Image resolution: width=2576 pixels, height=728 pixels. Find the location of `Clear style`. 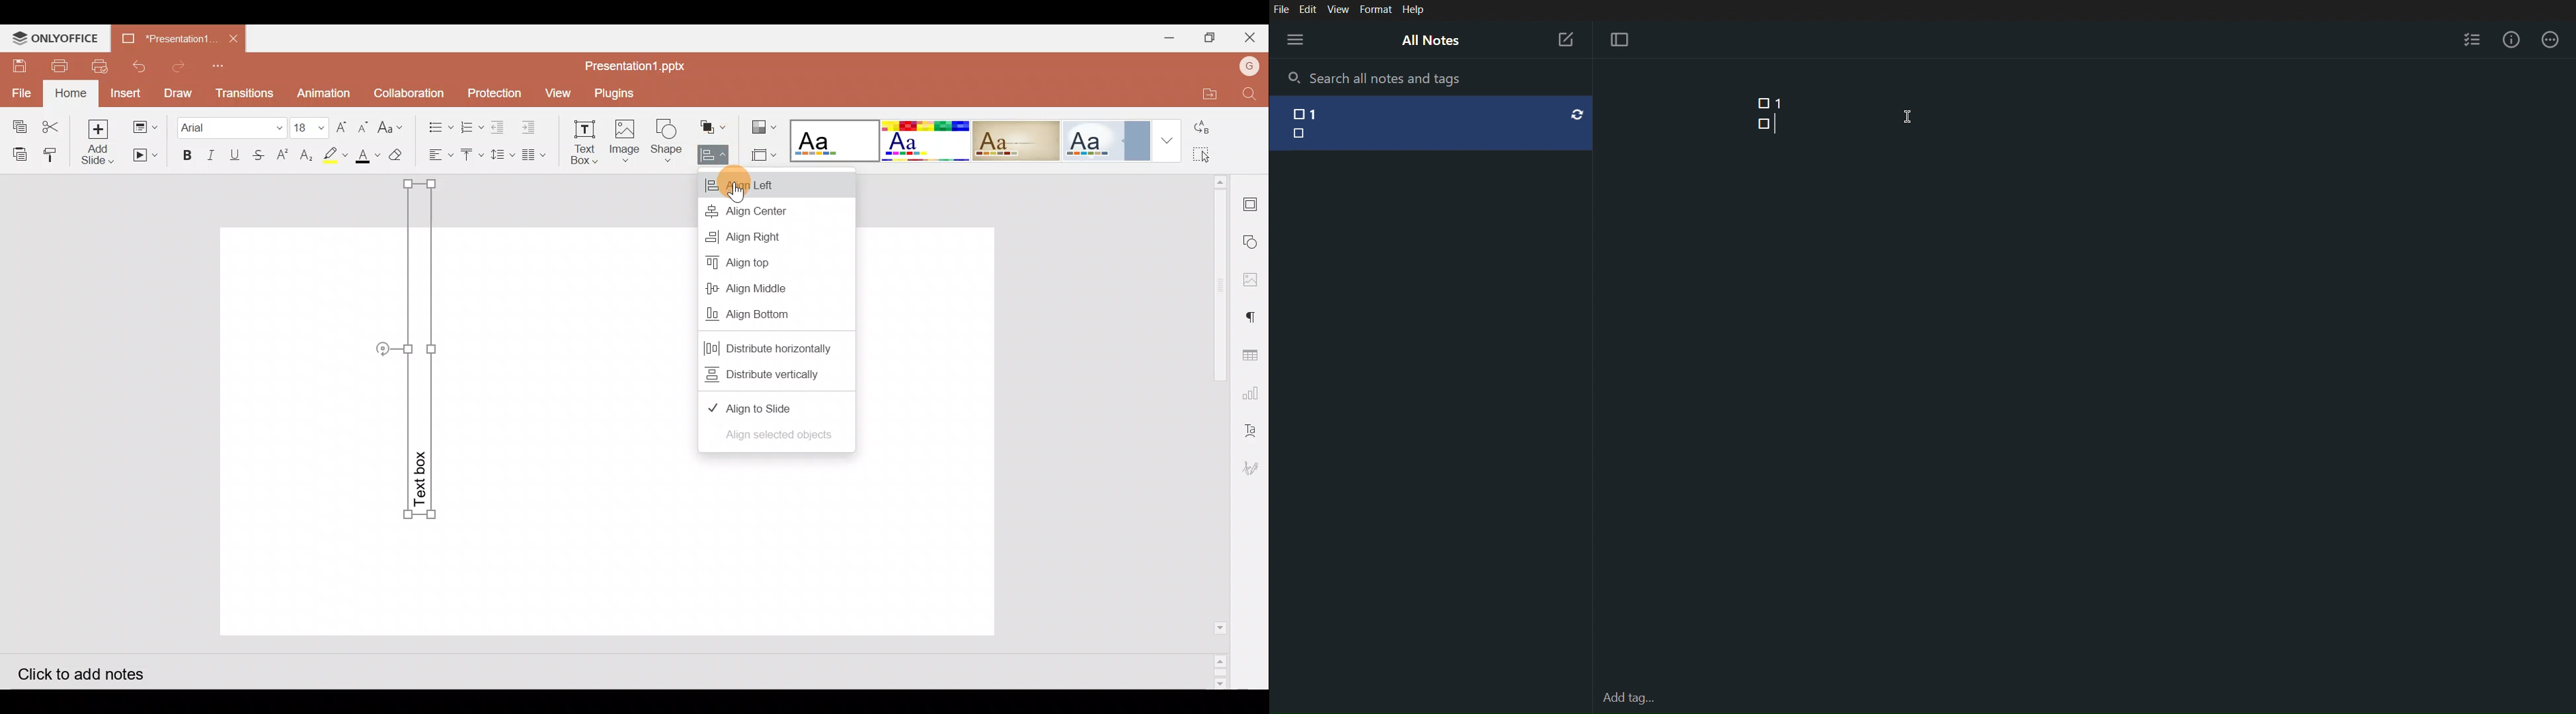

Clear style is located at coordinates (397, 158).